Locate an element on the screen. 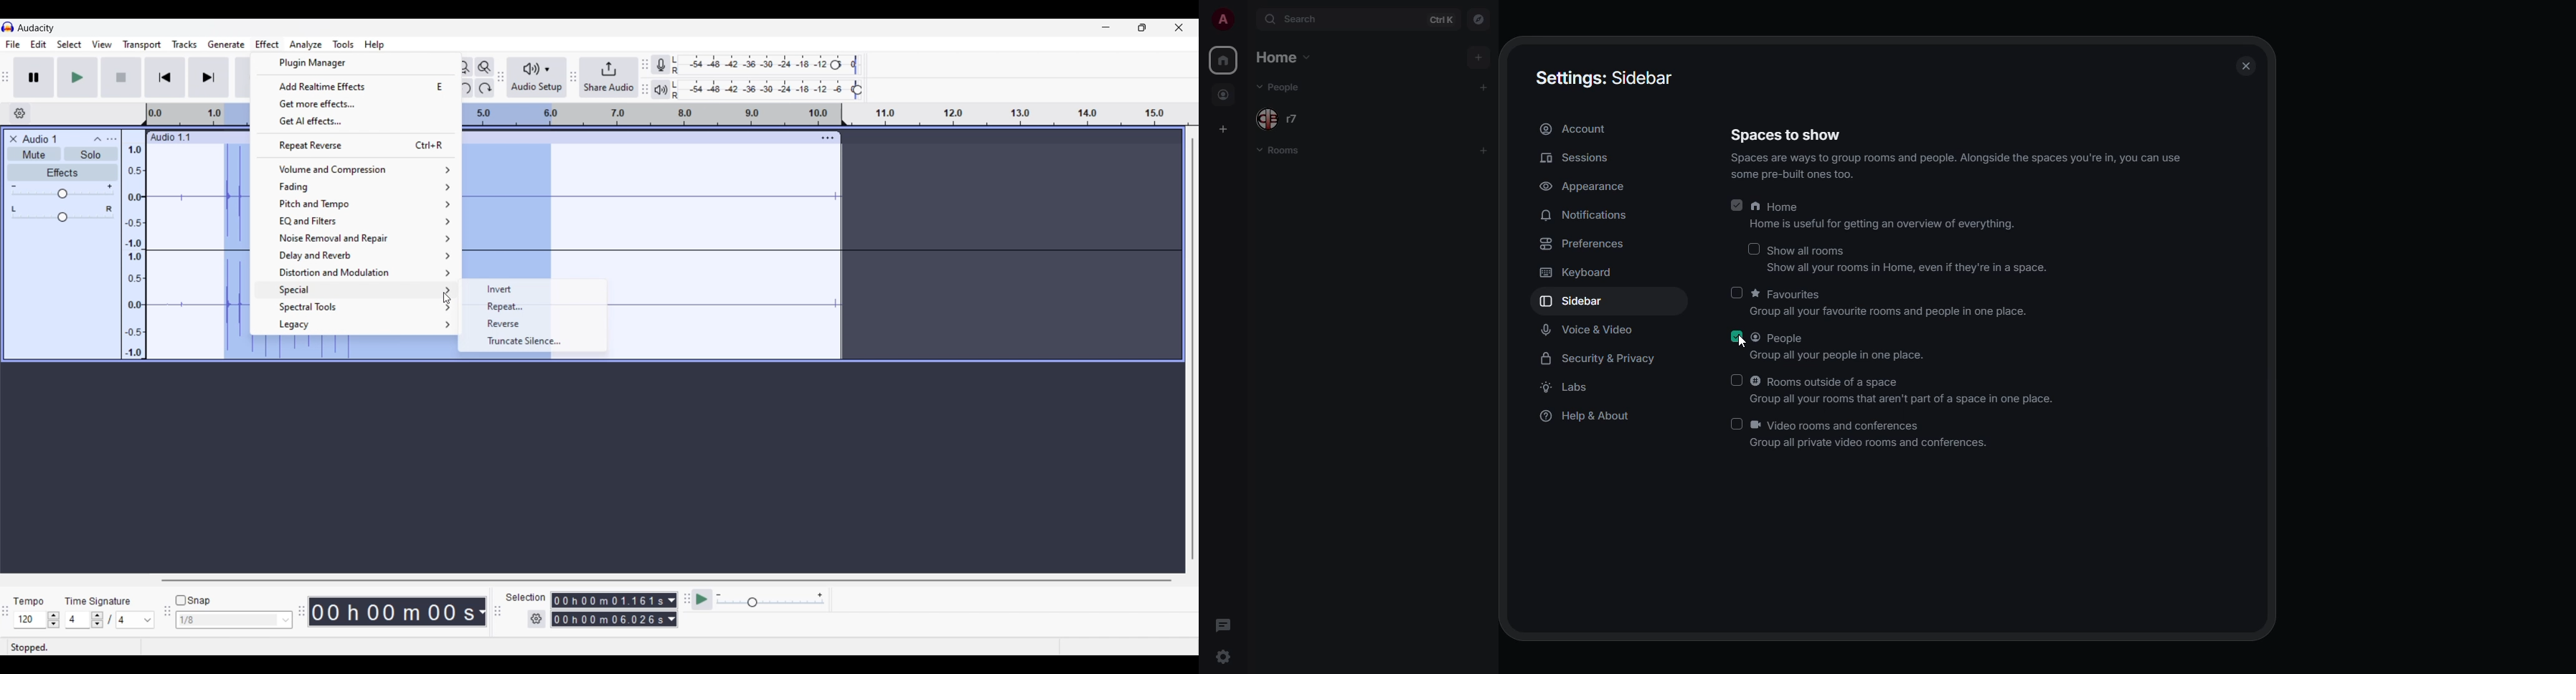 This screenshot has width=2576, height=700. Increase/Decrease time signature is located at coordinates (97, 620).